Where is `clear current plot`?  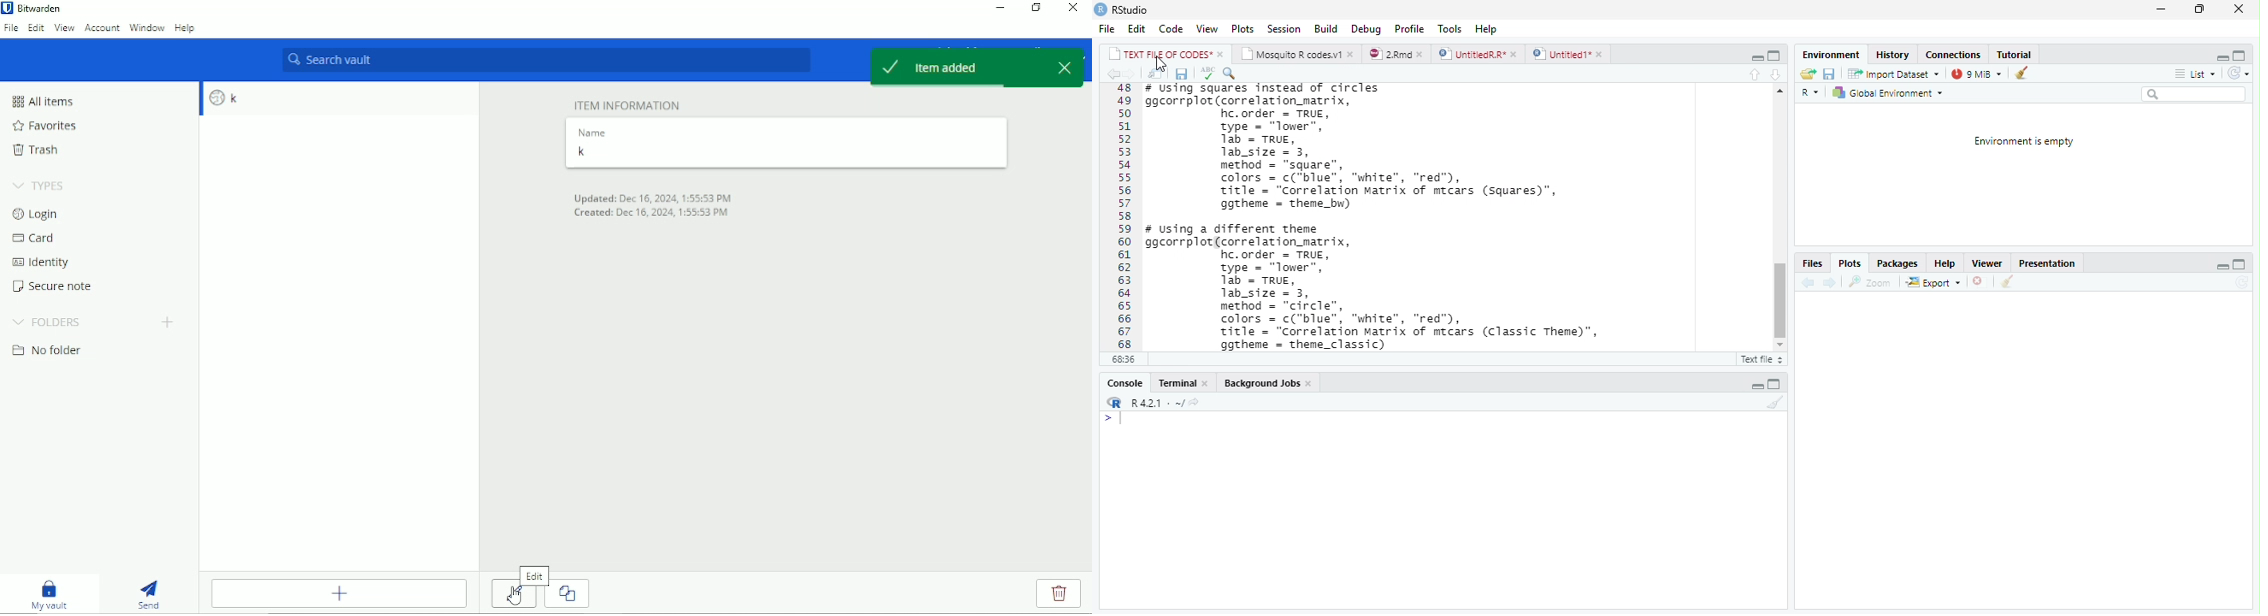 clear current plot is located at coordinates (1976, 282).